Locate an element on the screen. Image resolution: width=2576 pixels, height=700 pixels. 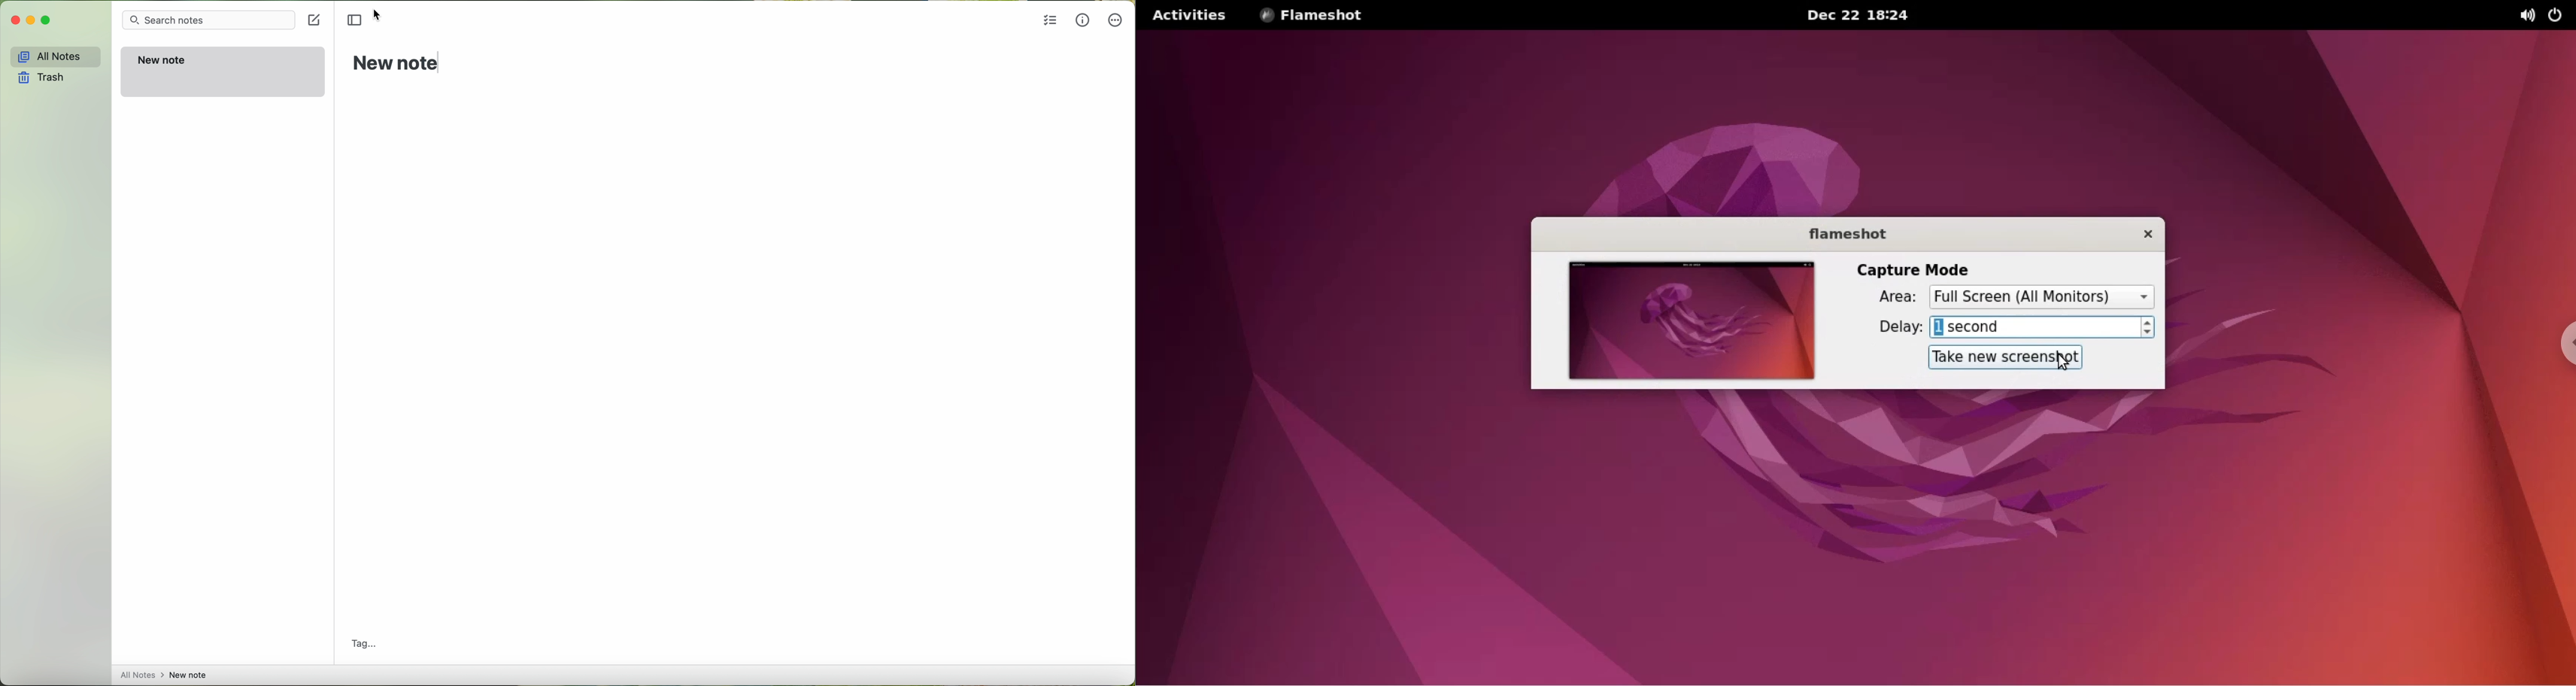
sound options is located at coordinates (2520, 16).